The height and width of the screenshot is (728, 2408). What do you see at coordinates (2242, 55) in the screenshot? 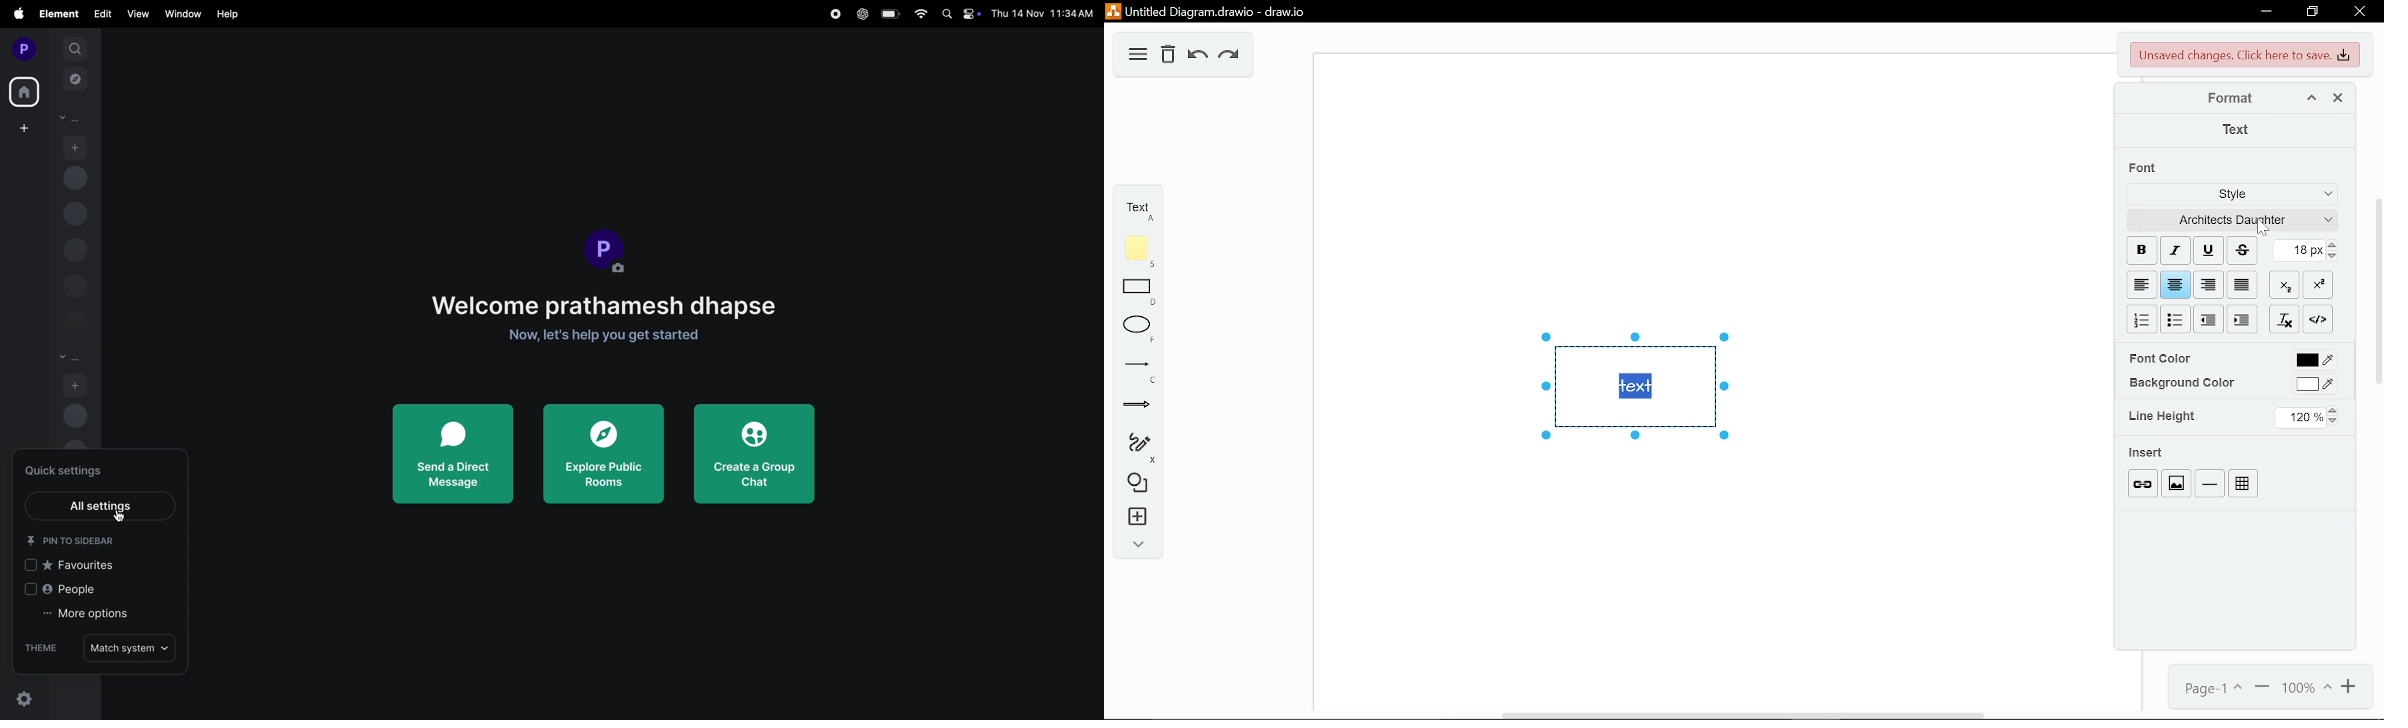
I see `unsaved changes. Click here to save ` at bounding box center [2242, 55].